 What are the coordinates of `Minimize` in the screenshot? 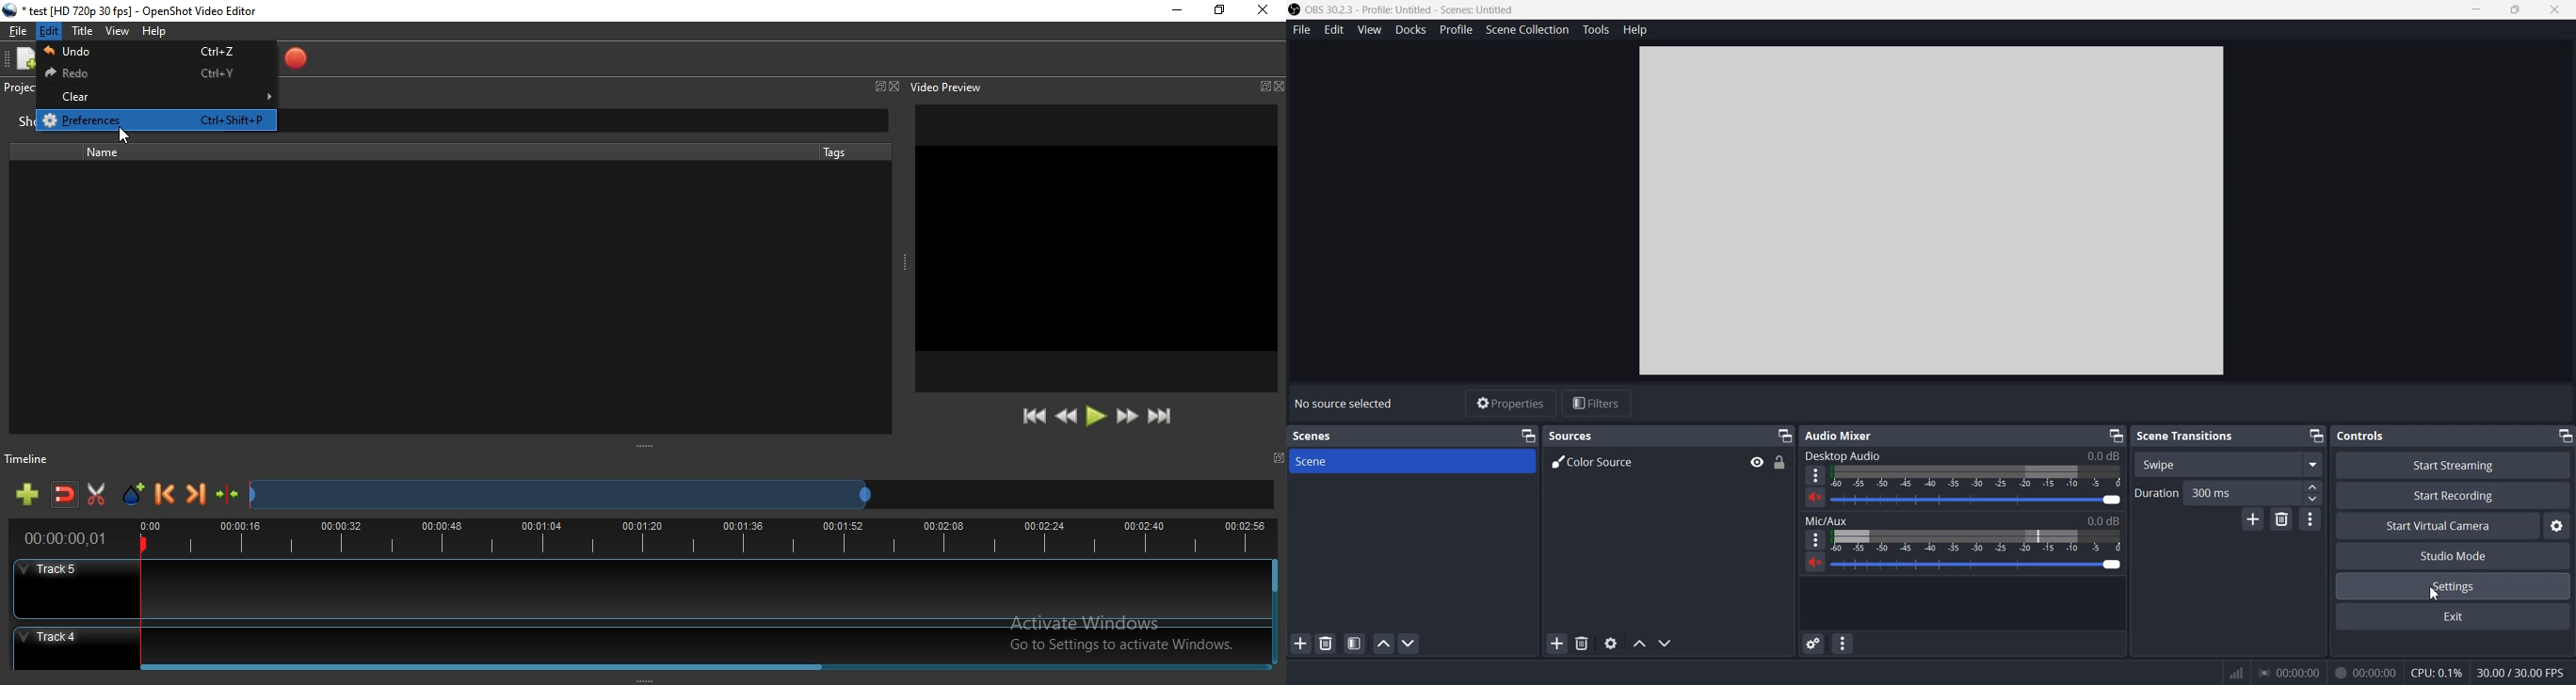 It's located at (1783, 435).